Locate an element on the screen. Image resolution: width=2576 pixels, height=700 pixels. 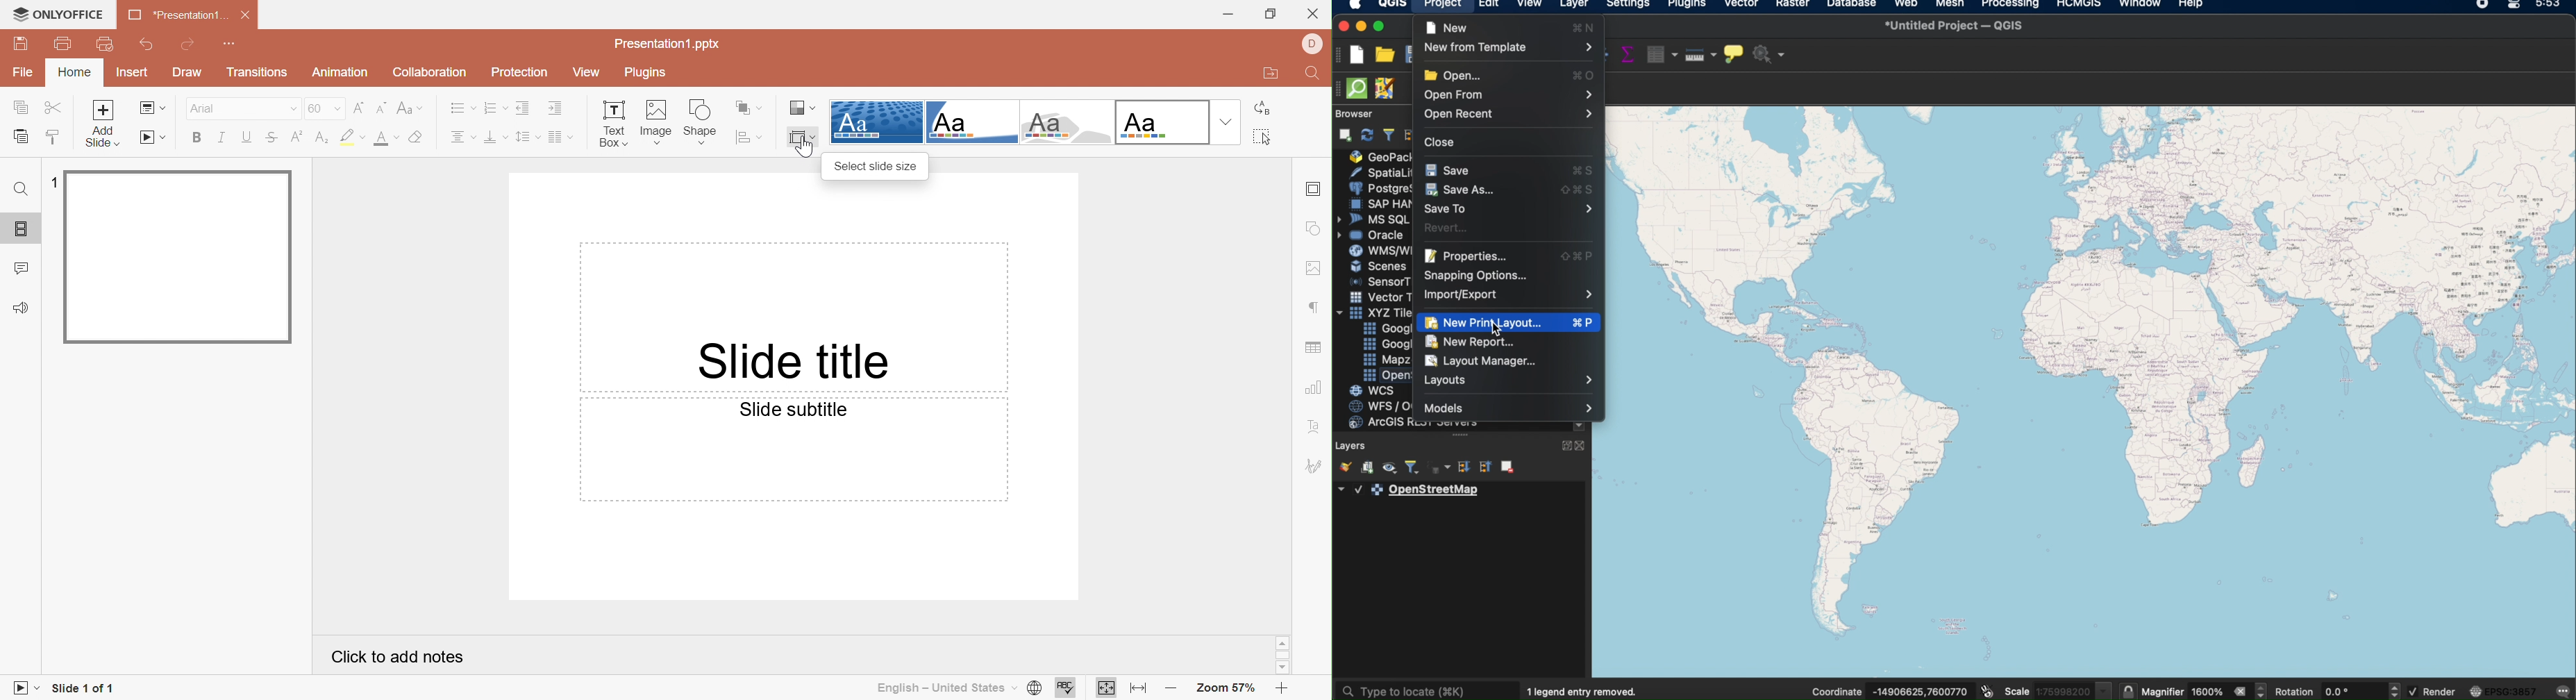
messages is located at coordinates (2563, 690).